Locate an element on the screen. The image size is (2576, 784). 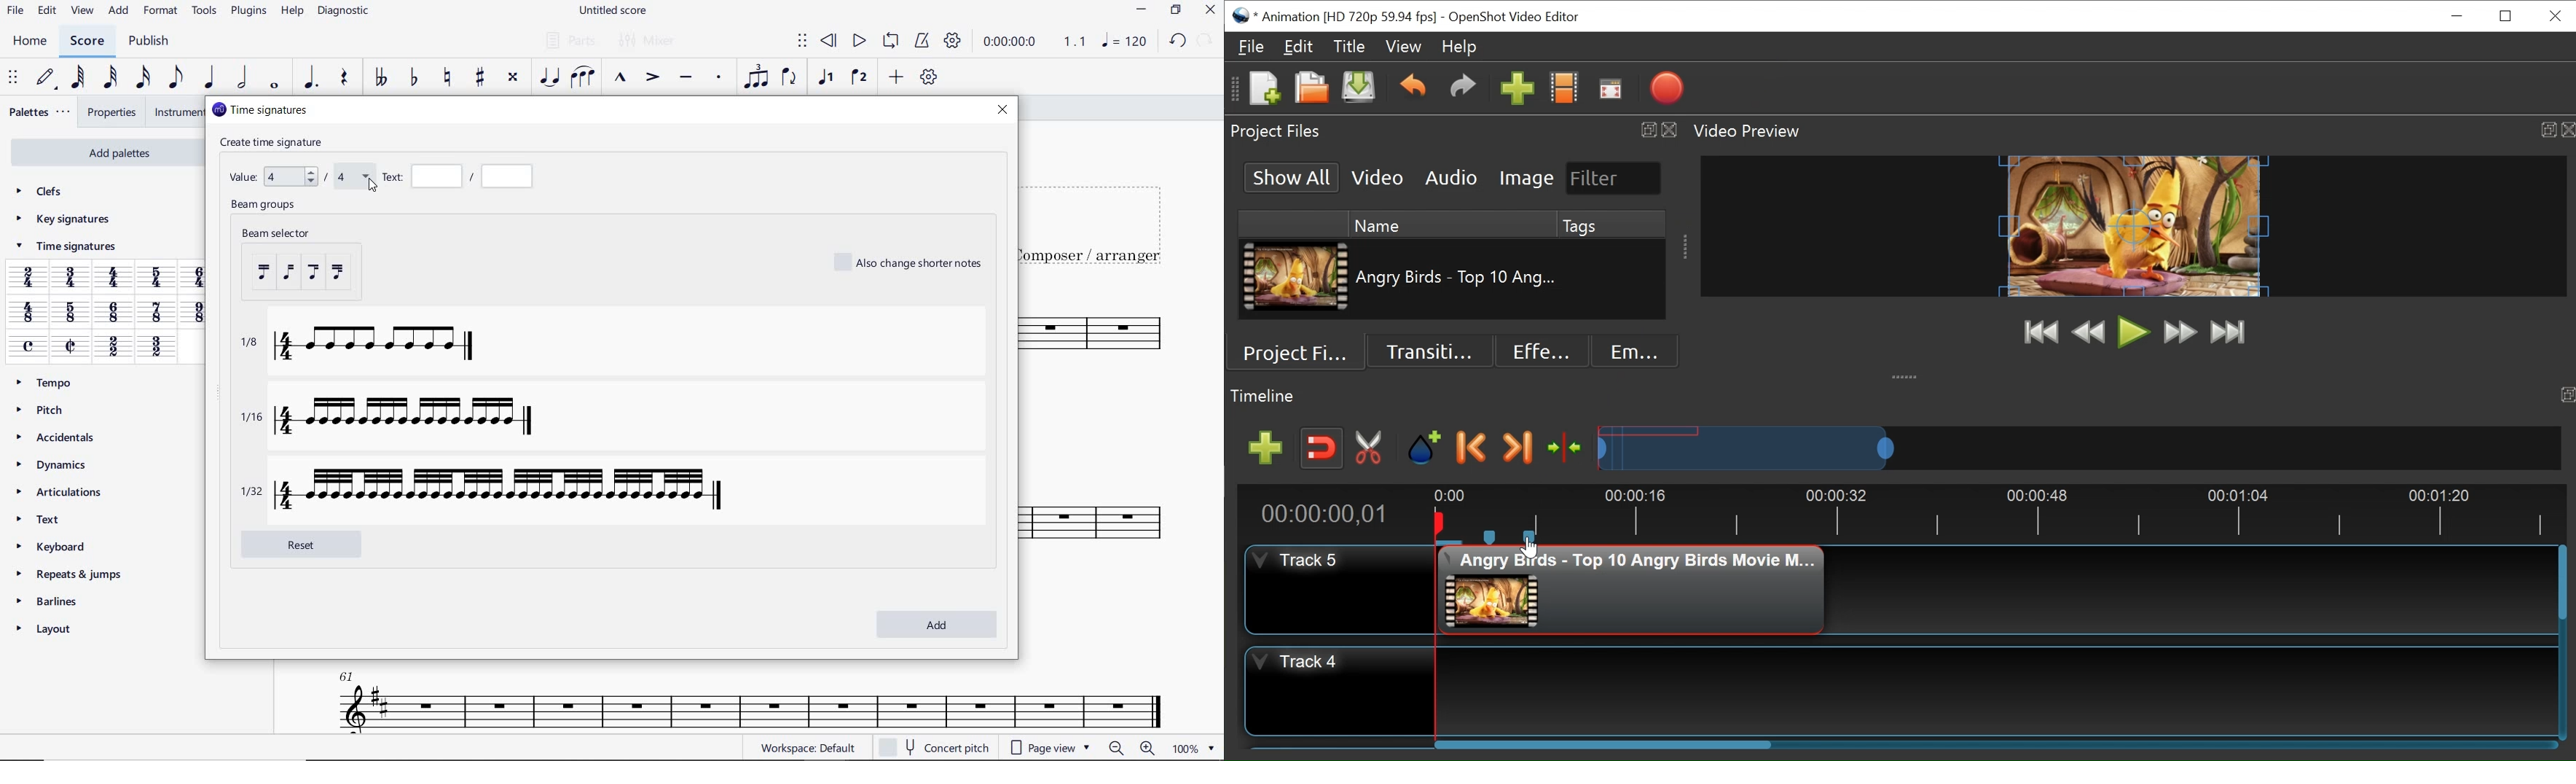
Export Video is located at coordinates (1666, 90).